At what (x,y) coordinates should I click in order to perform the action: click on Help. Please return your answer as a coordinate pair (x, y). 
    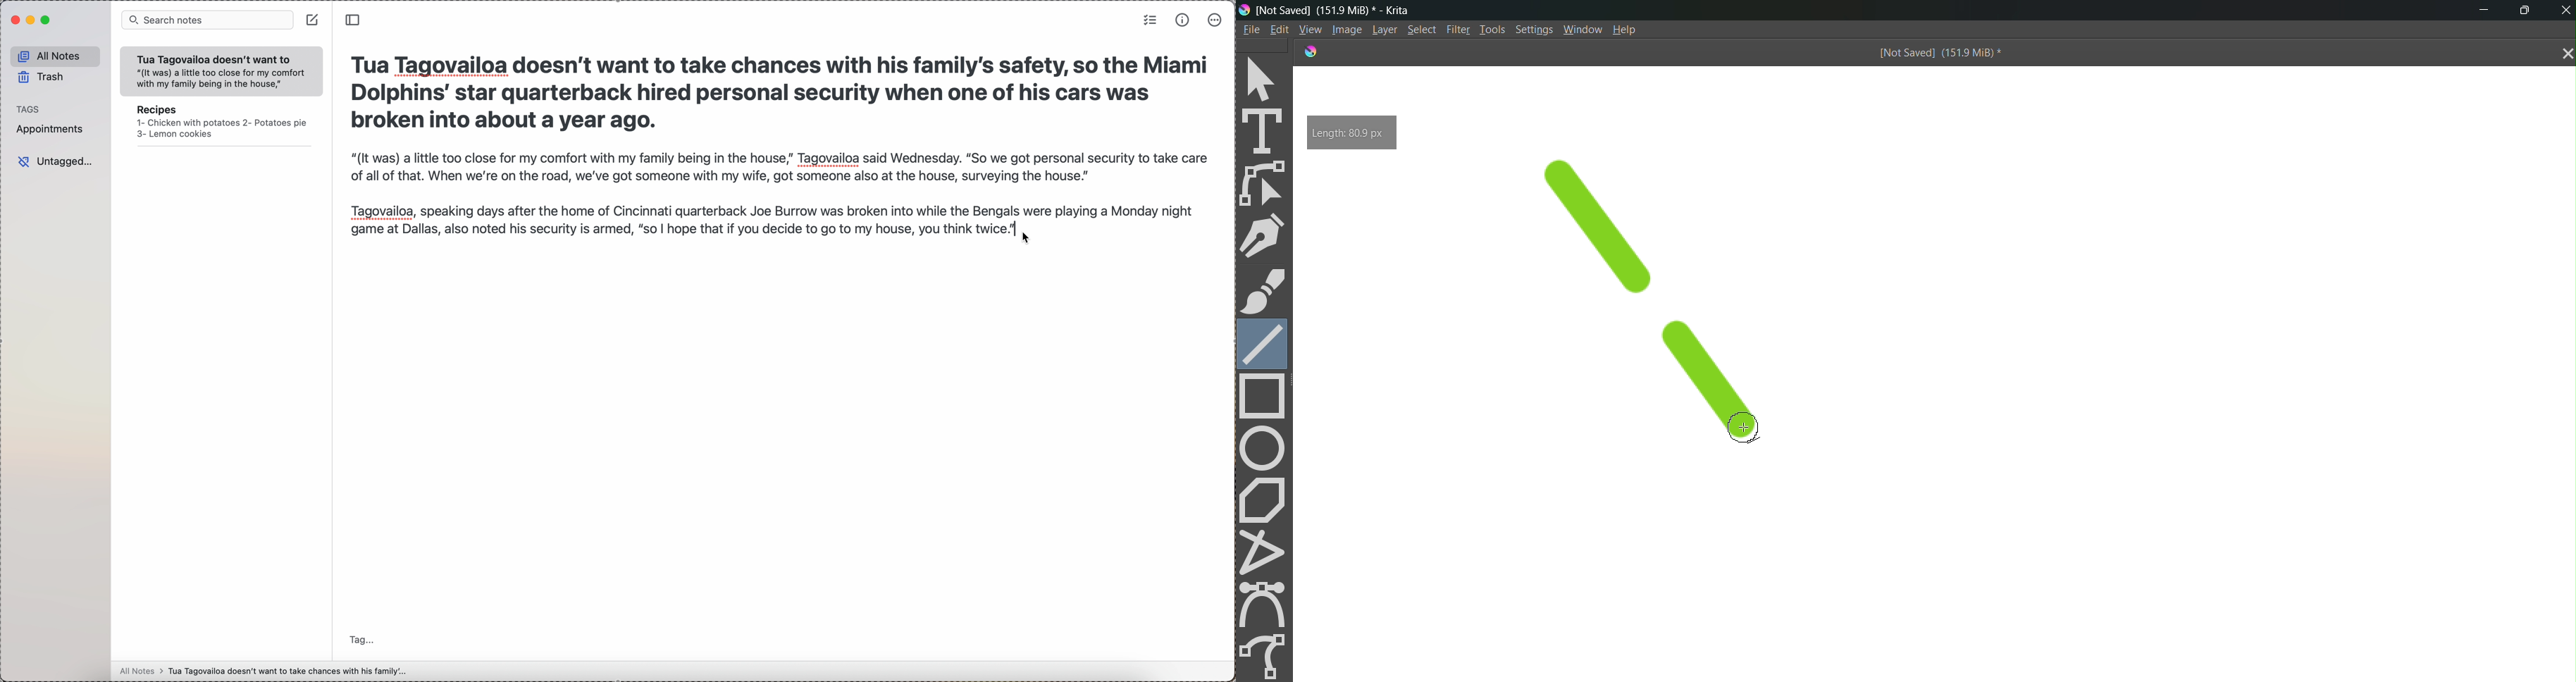
    Looking at the image, I should click on (1630, 30).